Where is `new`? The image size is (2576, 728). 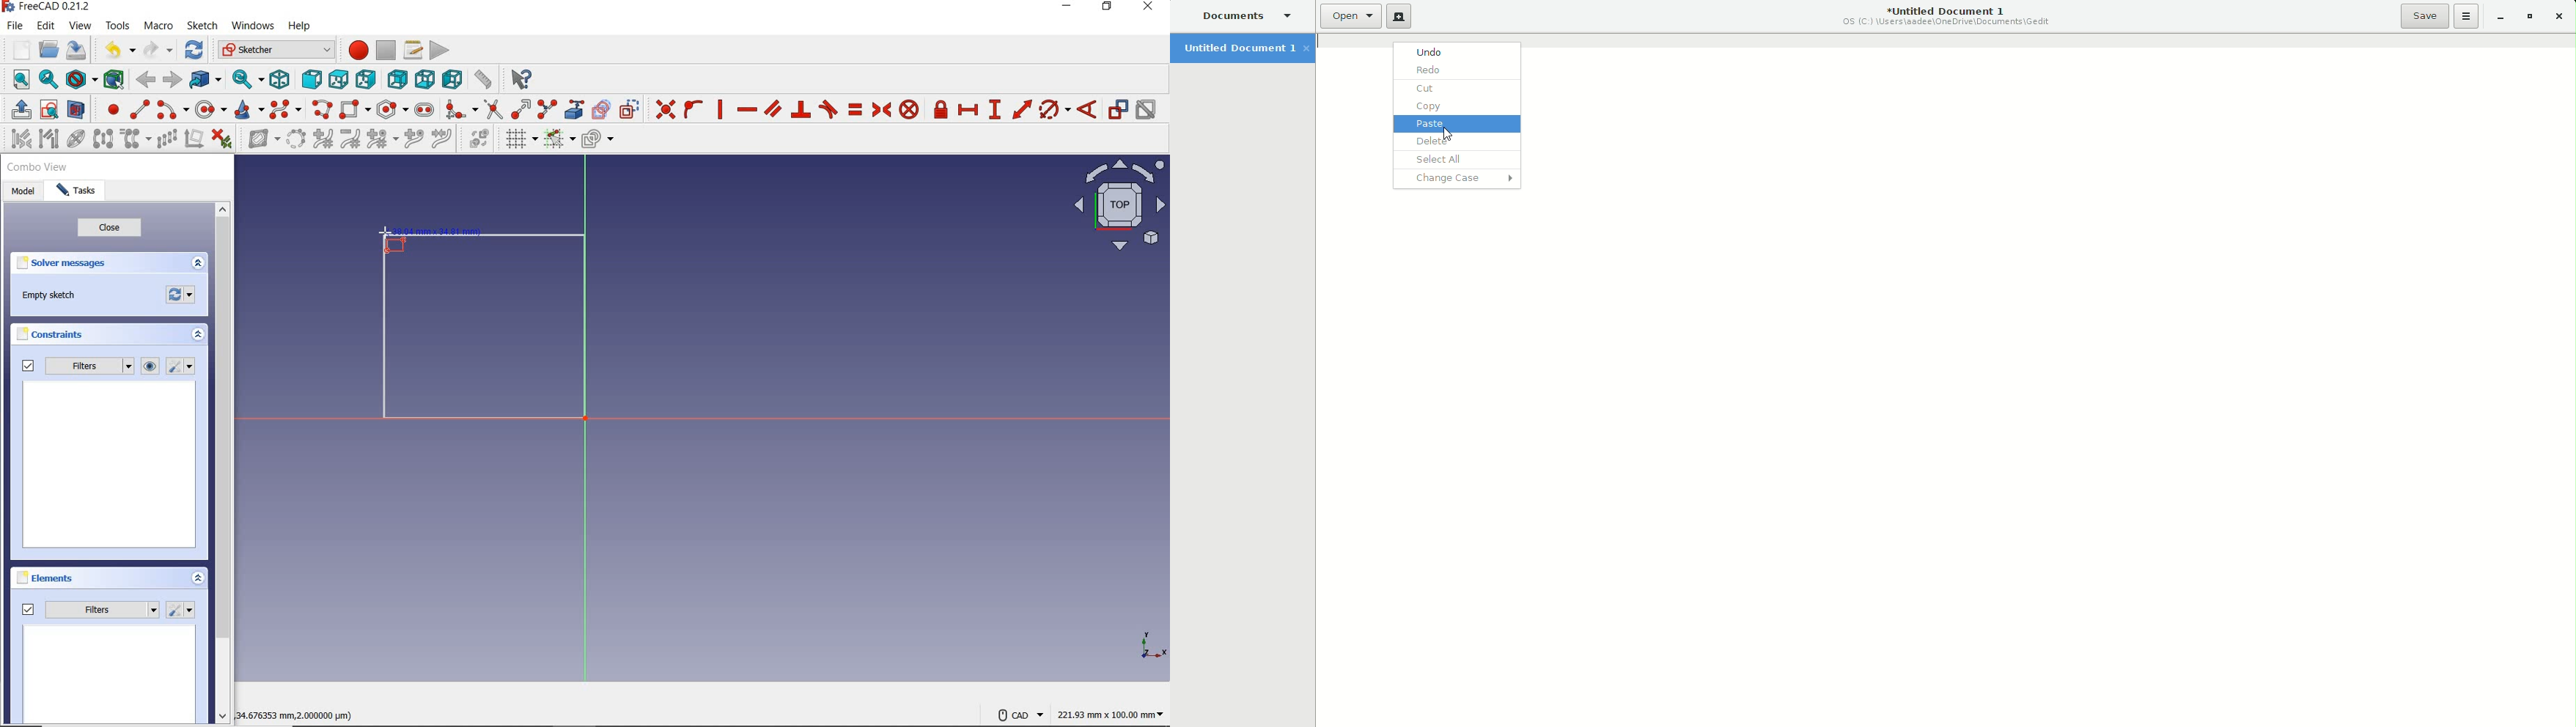 new is located at coordinates (17, 48).